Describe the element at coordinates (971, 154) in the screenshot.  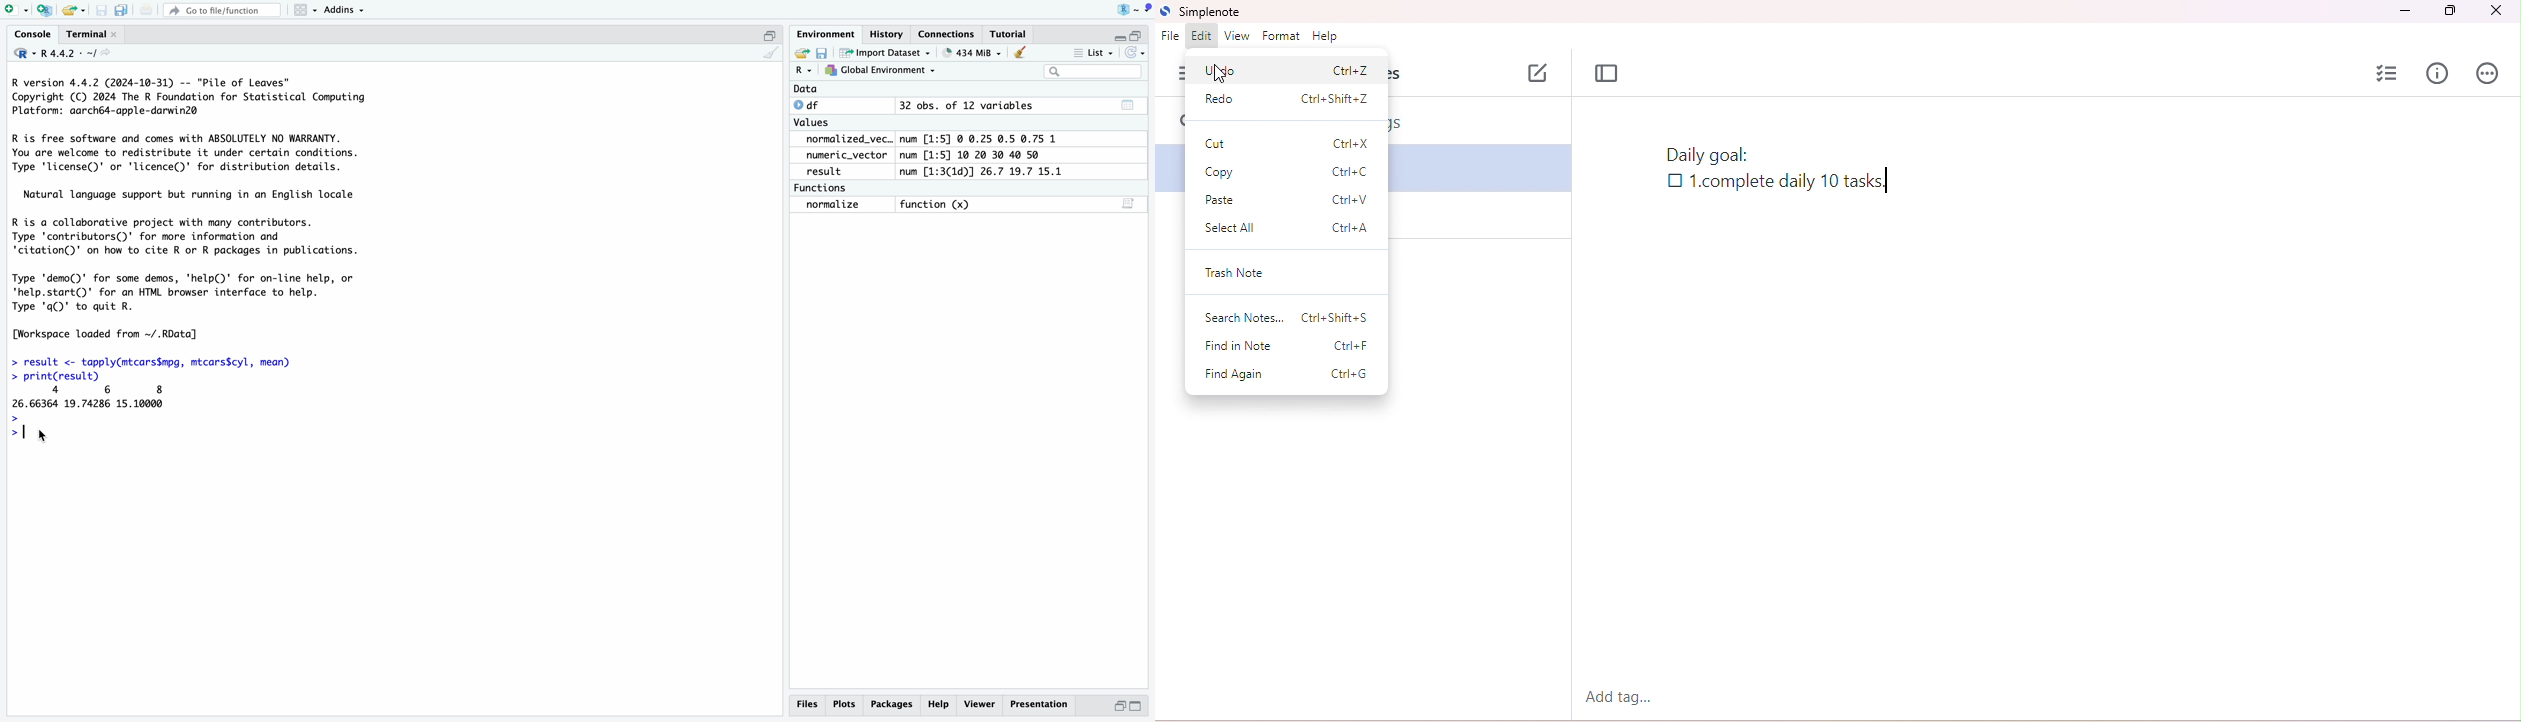
I see `num [1:5] 10 20 30 40 50` at that location.